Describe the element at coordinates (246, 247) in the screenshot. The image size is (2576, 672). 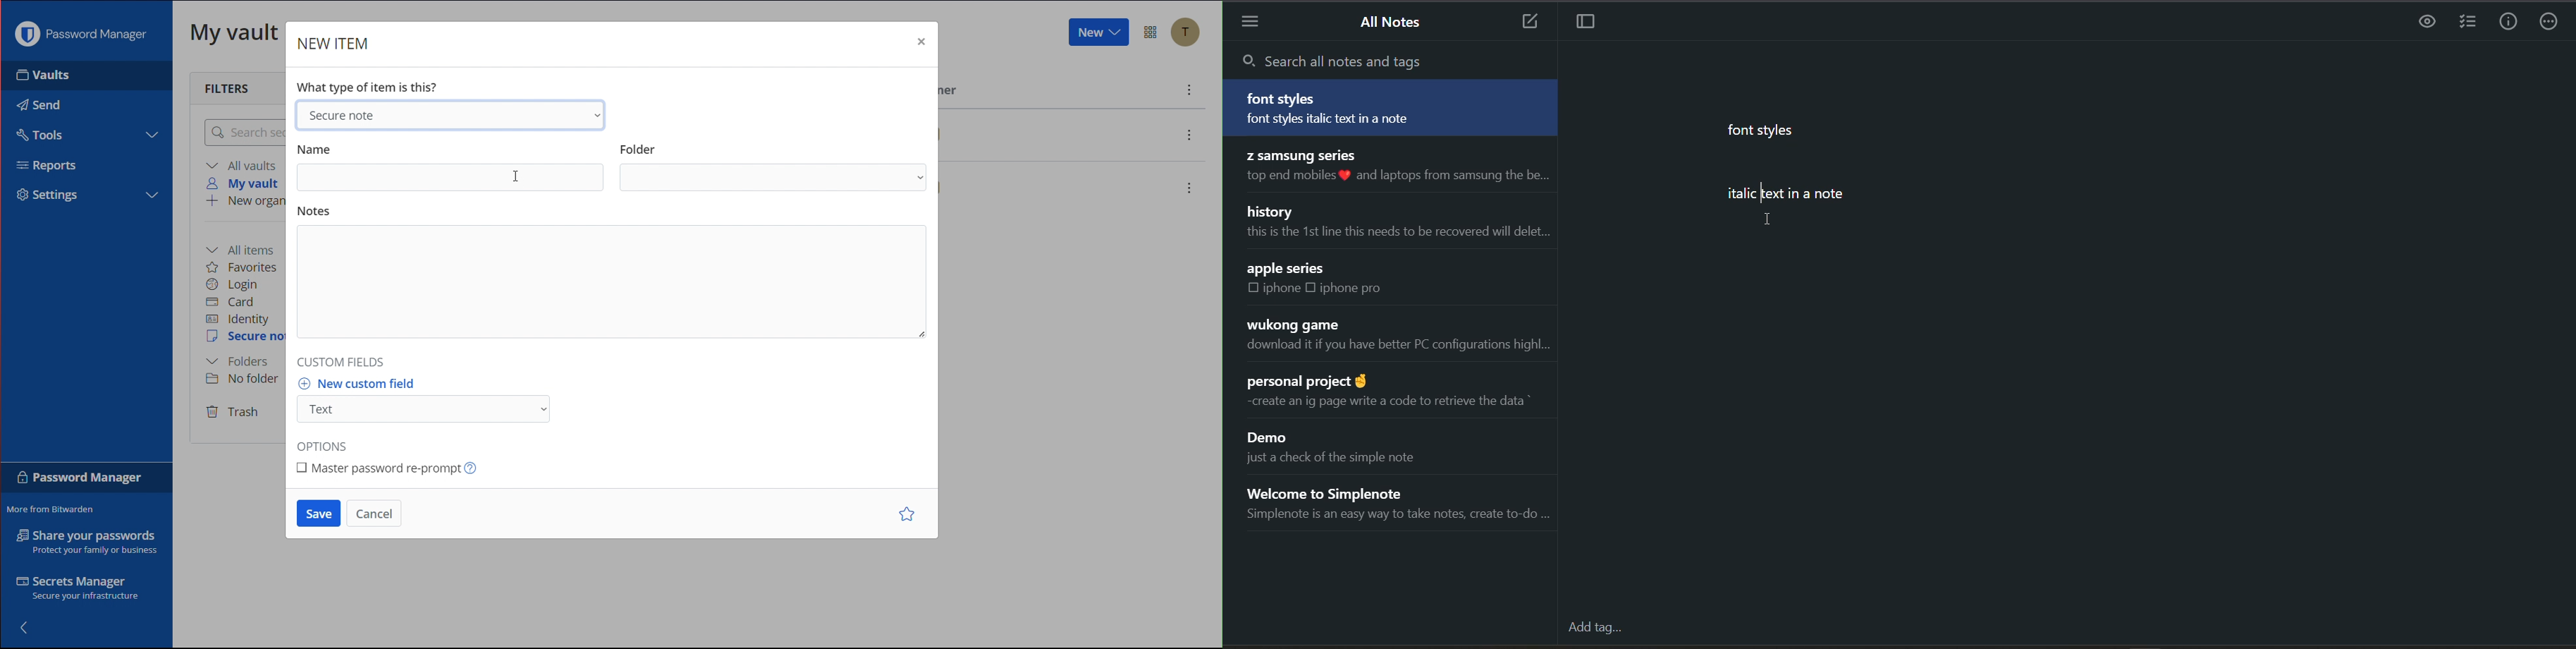
I see `All items` at that location.